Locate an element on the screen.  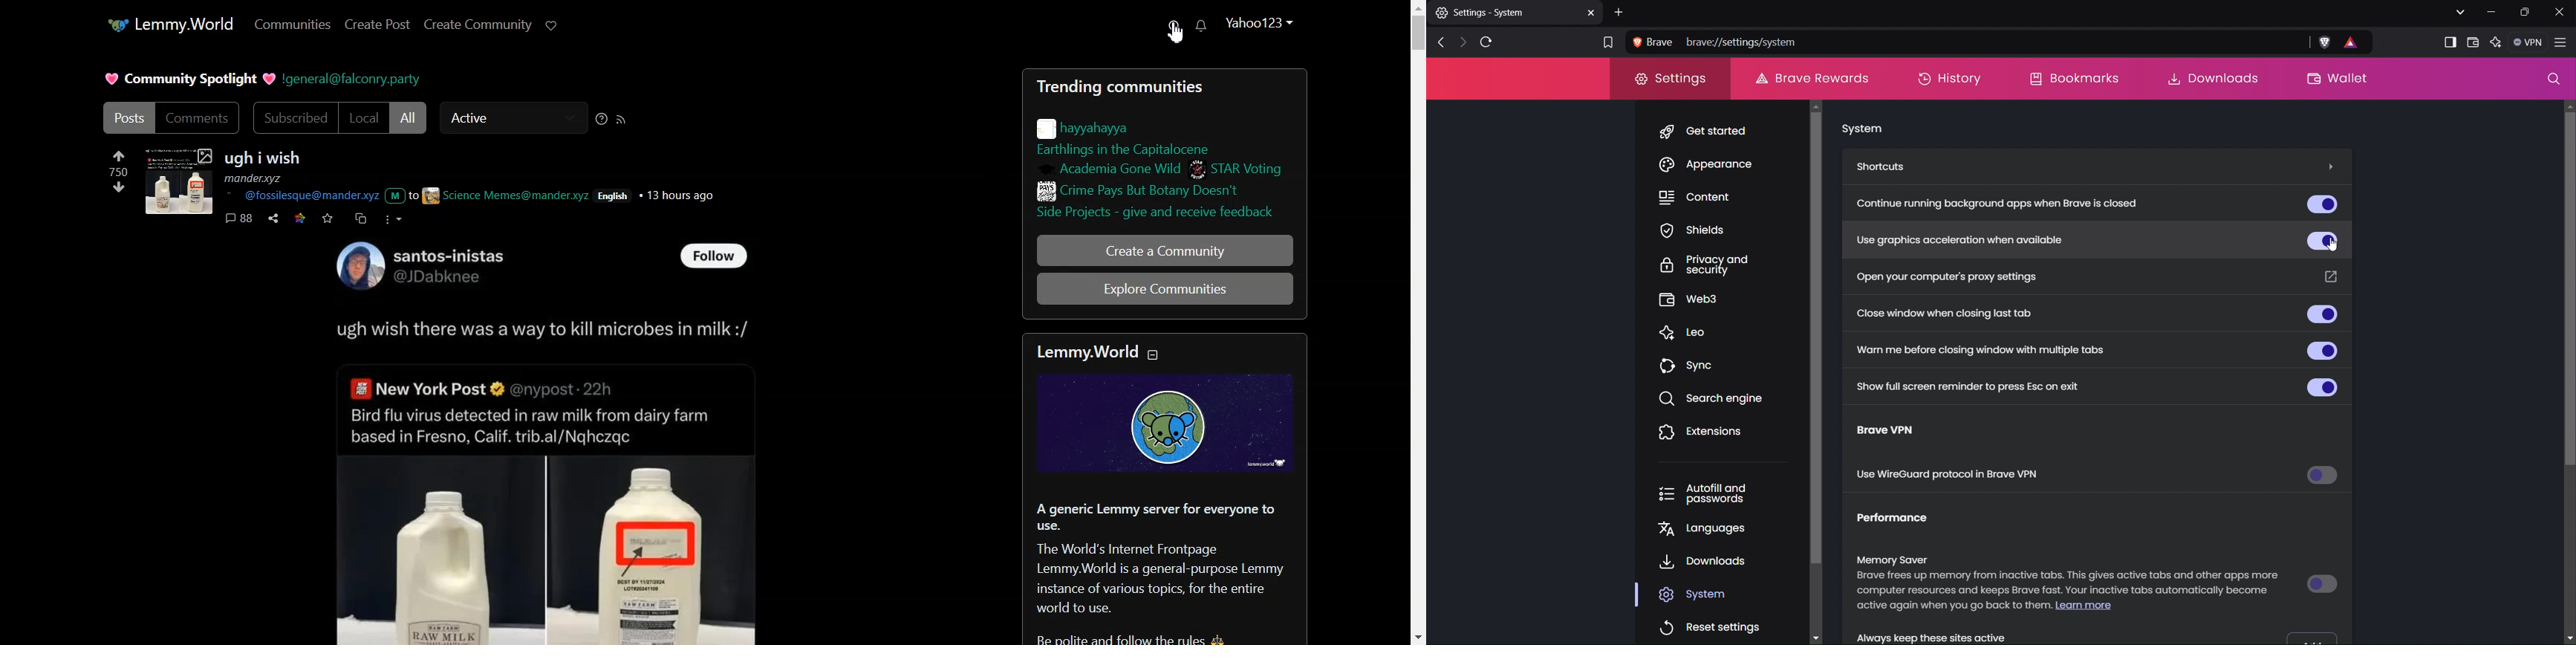
Text is located at coordinates (264, 166).